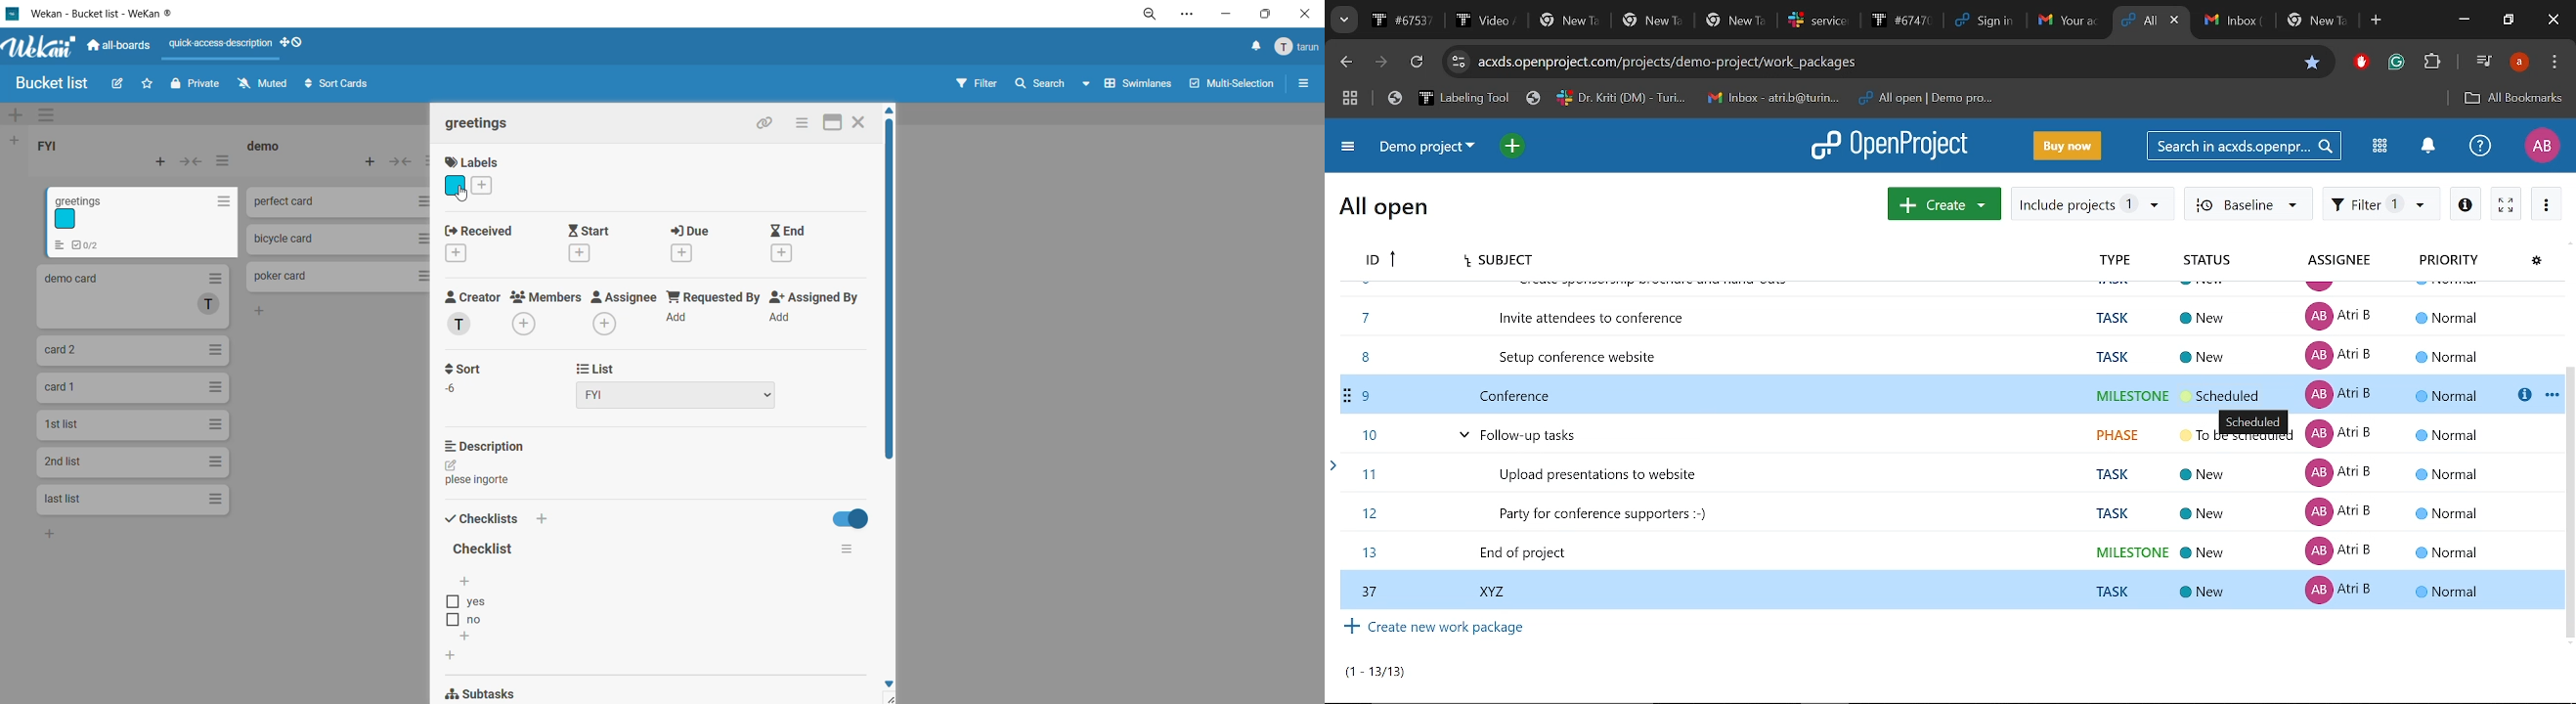 The image size is (2576, 728). I want to click on 1st list, so click(132, 424).